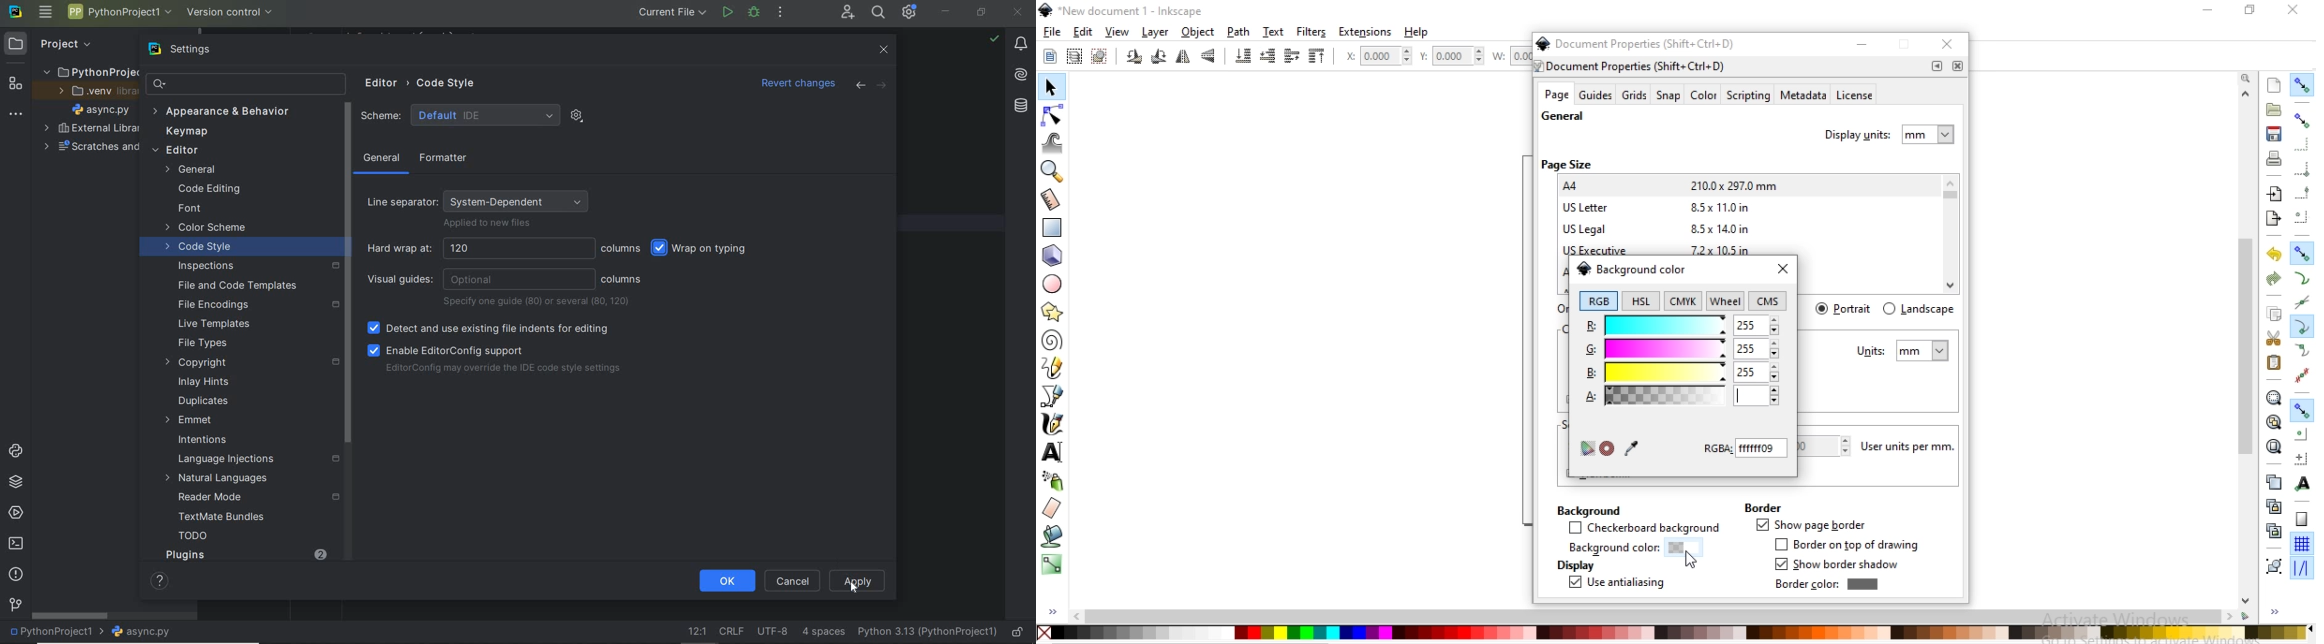 This screenshot has height=644, width=2324. What do you see at coordinates (378, 84) in the screenshot?
I see `Editor` at bounding box center [378, 84].